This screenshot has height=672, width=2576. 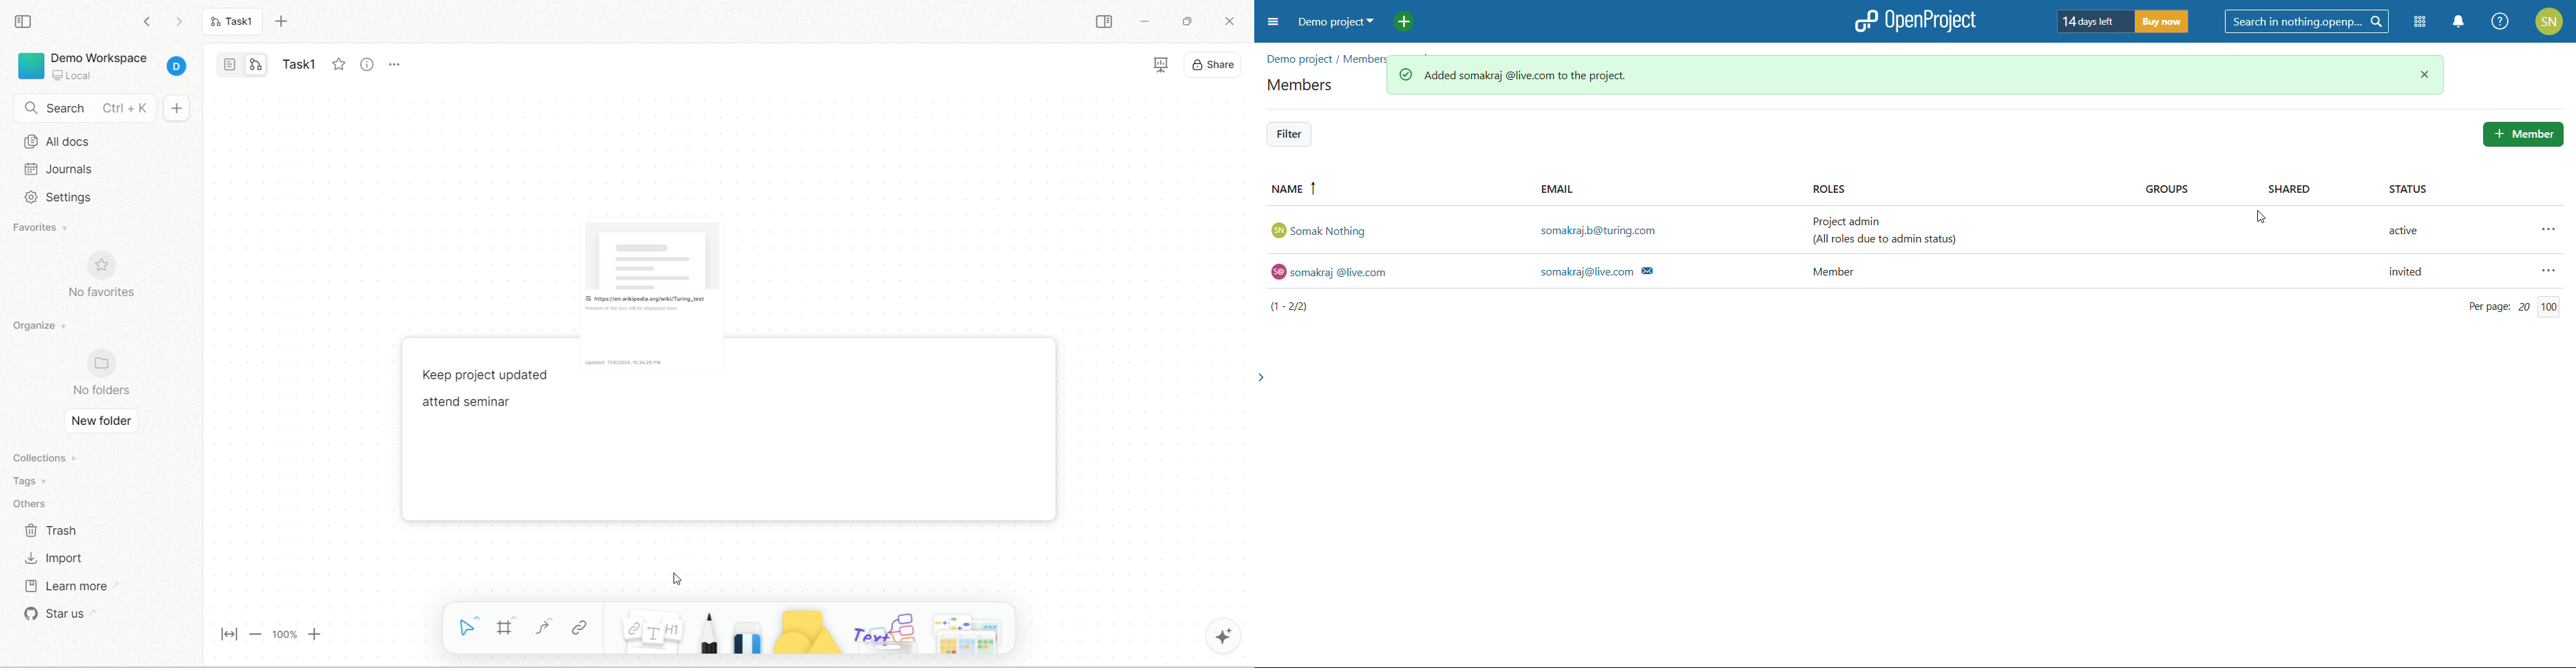 What do you see at coordinates (2531, 269) in the screenshot?
I see `more actions` at bounding box center [2531, 269].